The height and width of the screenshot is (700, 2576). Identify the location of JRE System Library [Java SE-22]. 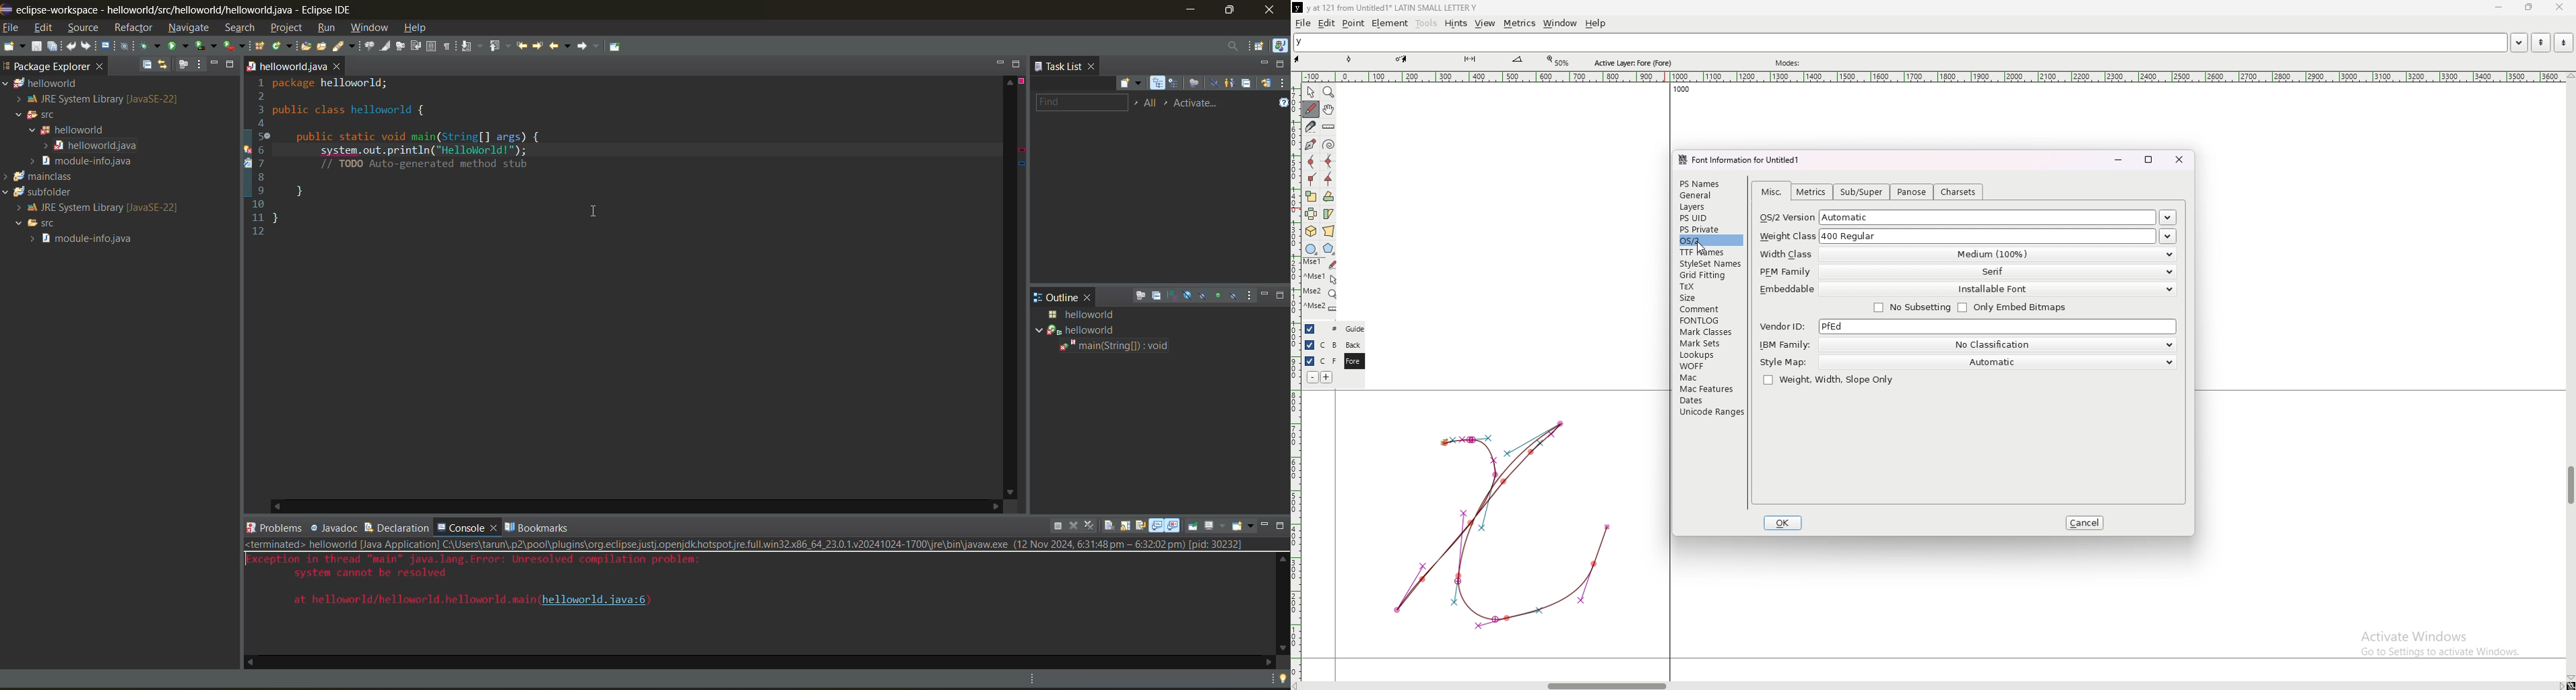
(102, 100).